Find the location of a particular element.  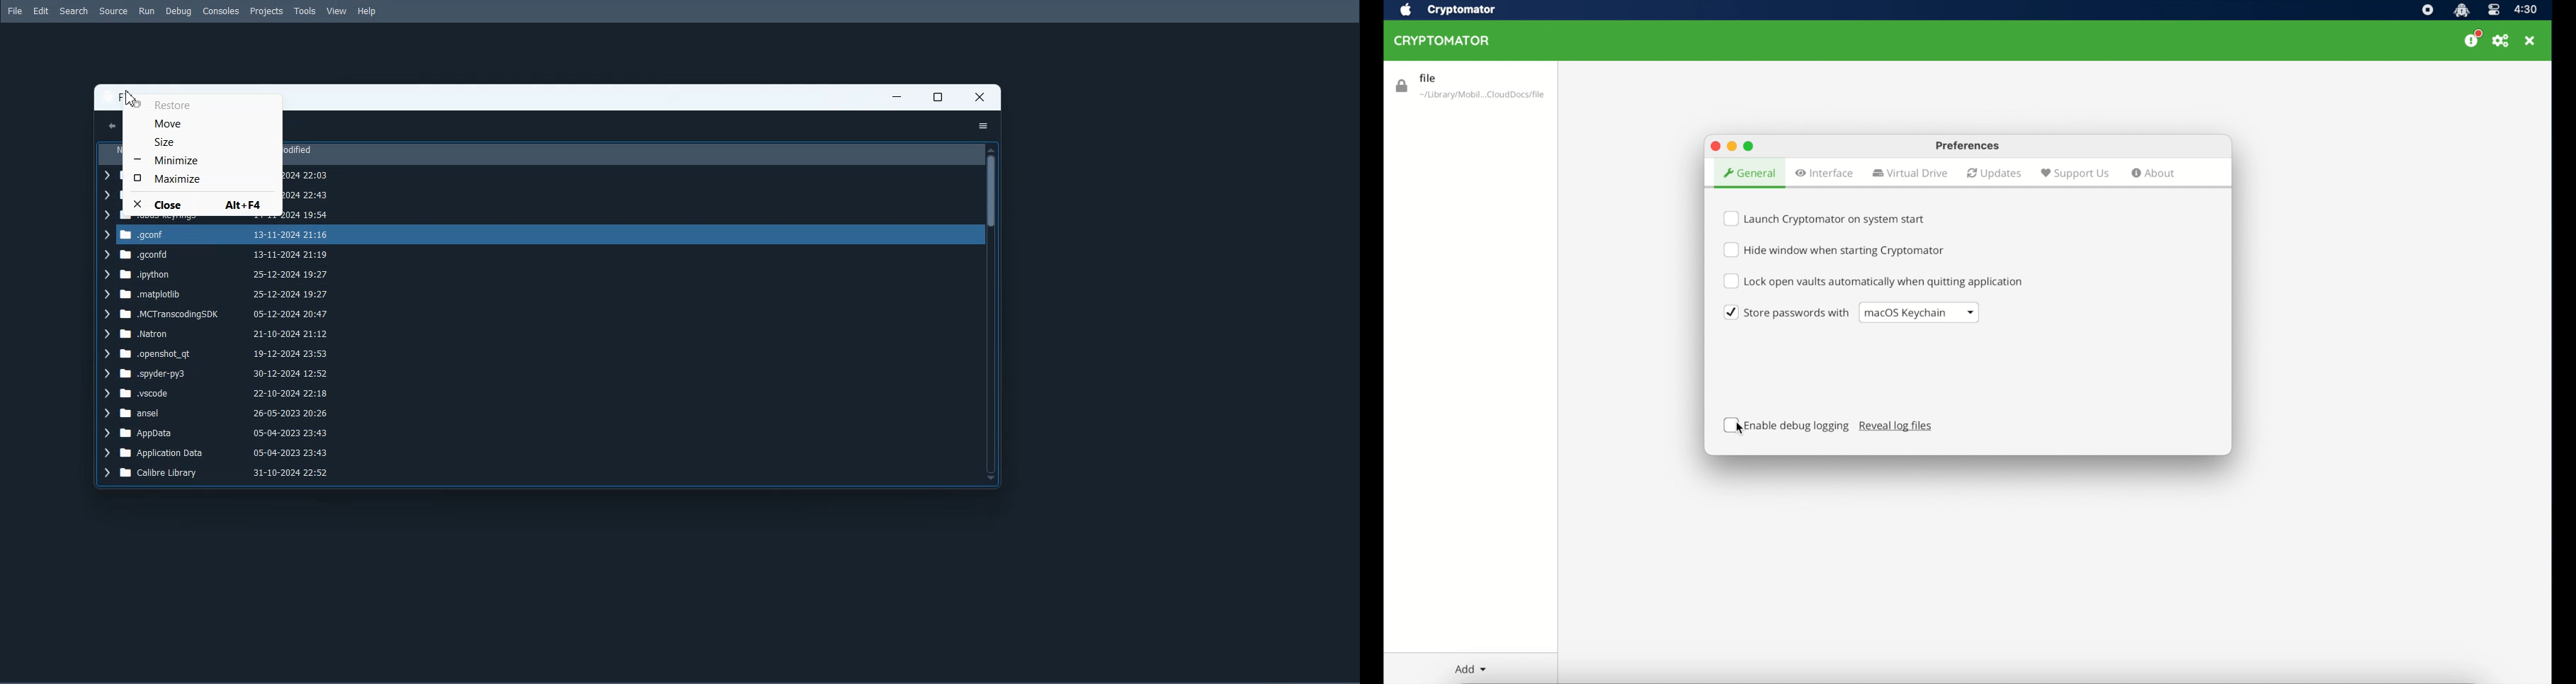

Run is located at coordinates (147, 11).